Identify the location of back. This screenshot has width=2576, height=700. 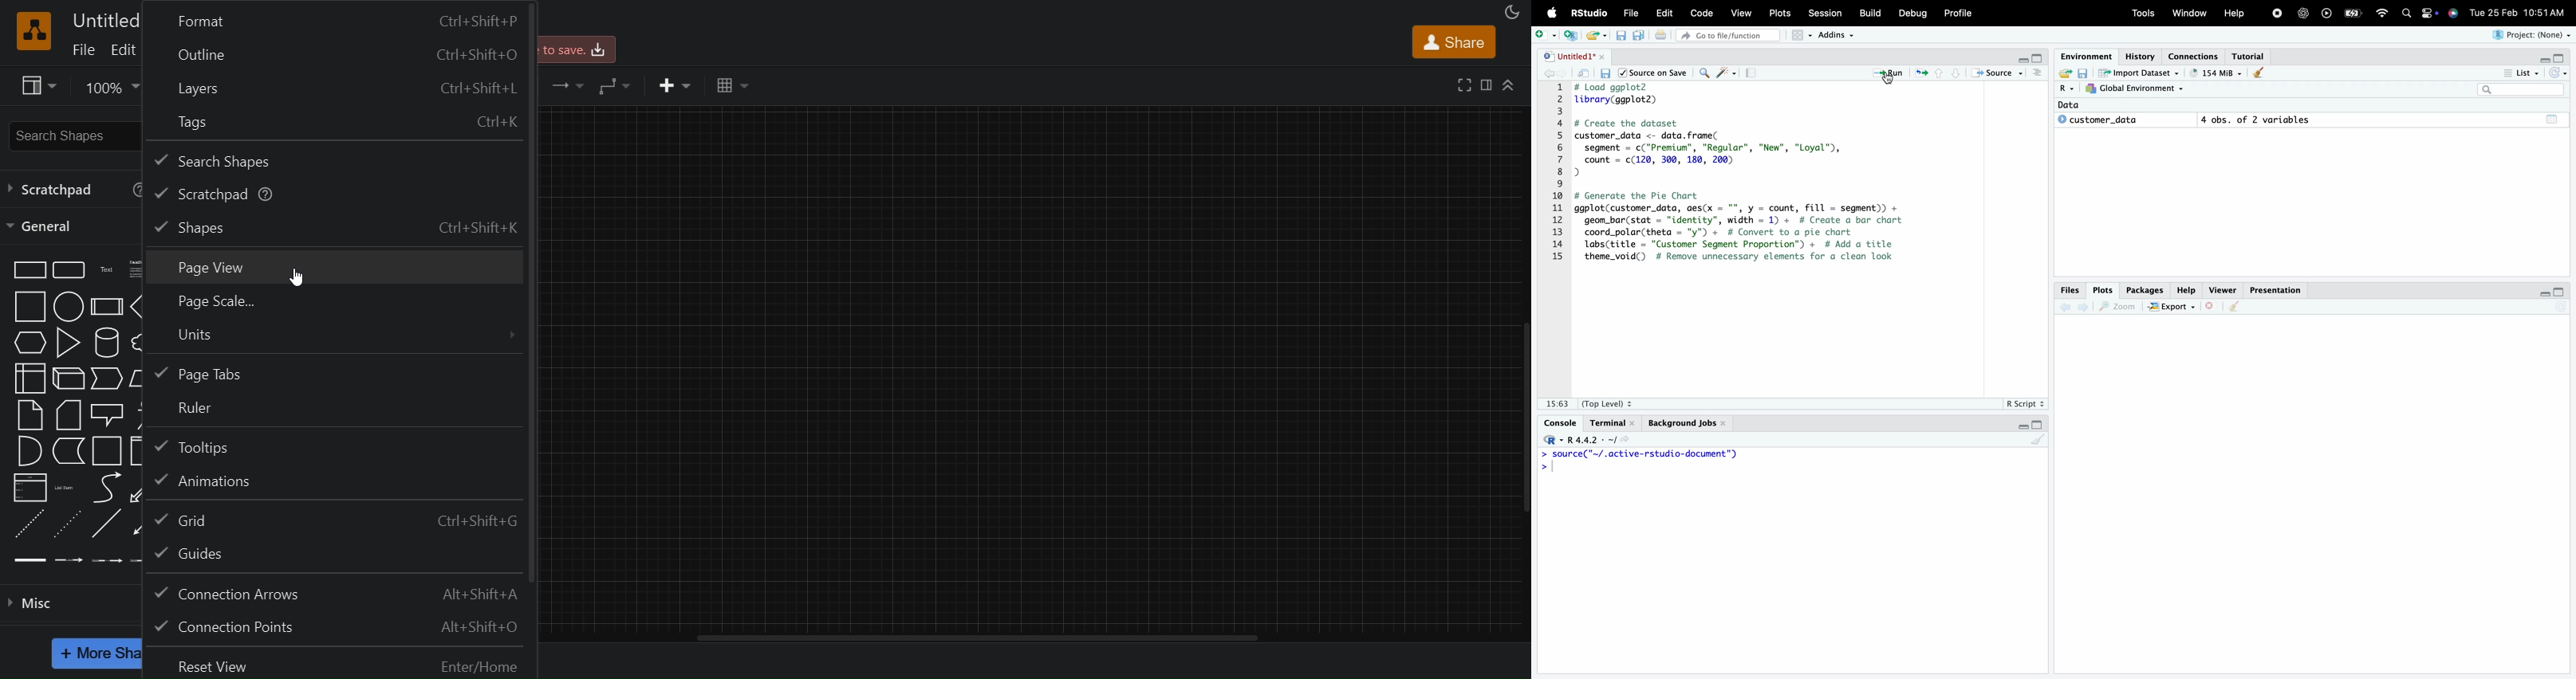
(2066, 309).